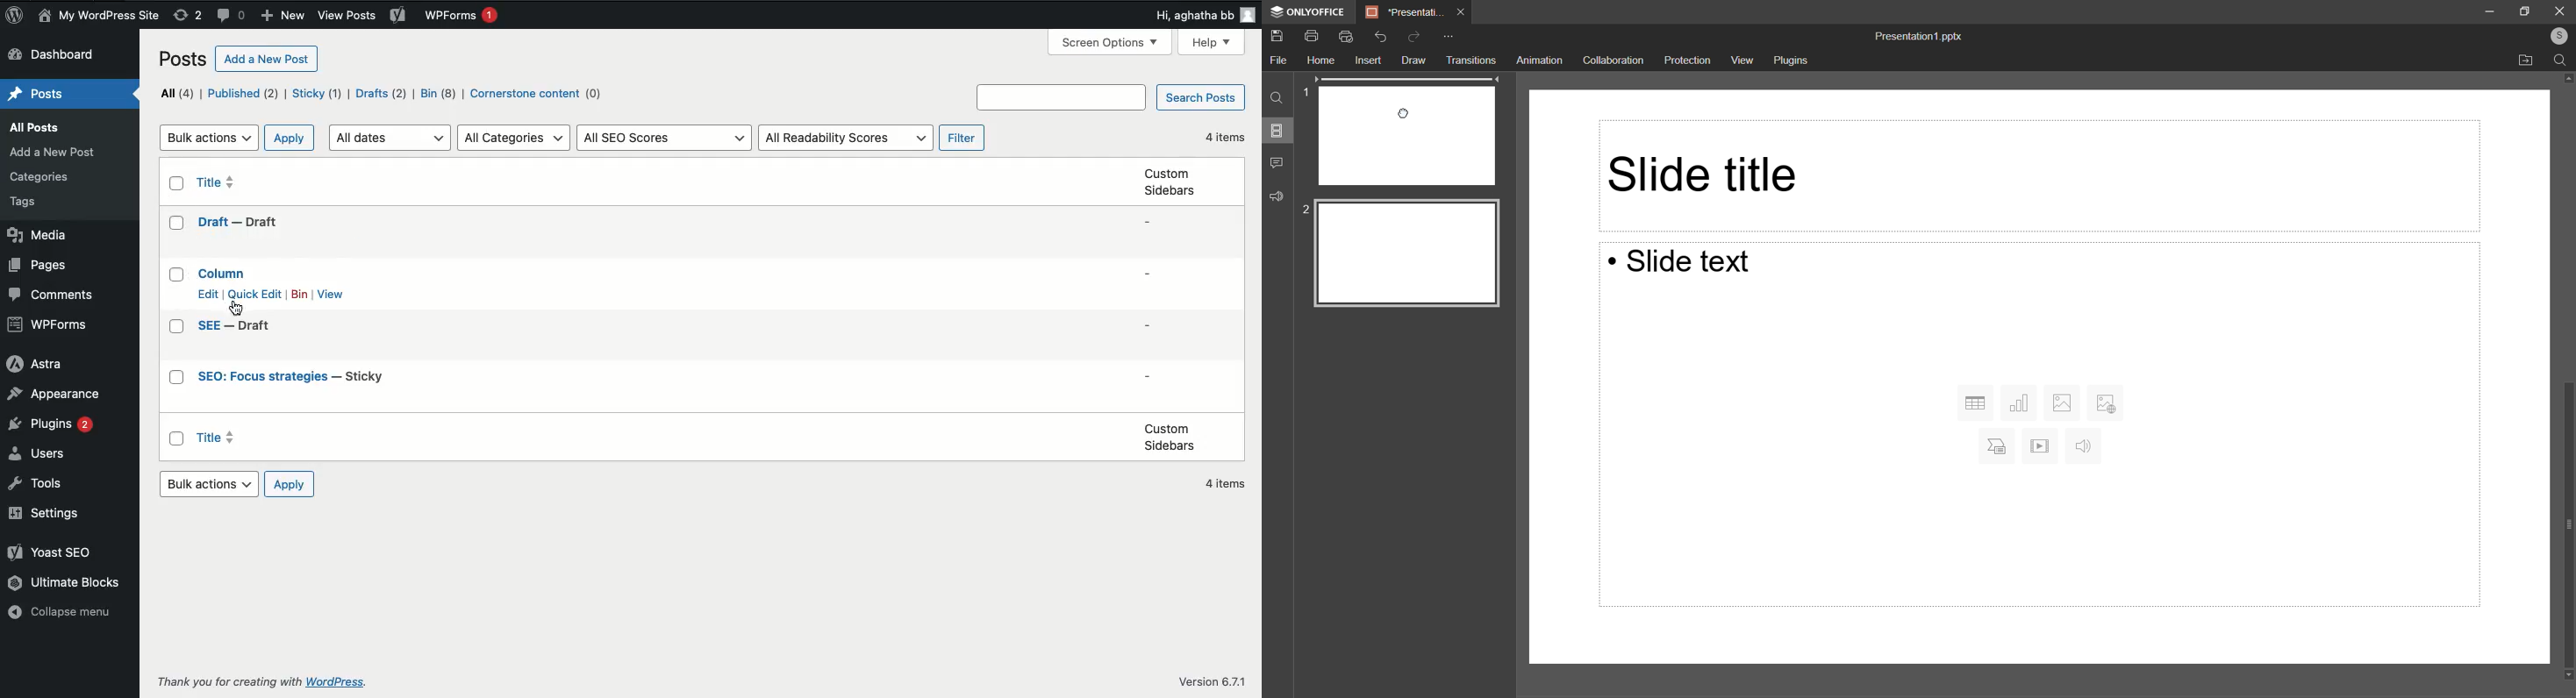  I want to click on View, so click(331, 295).